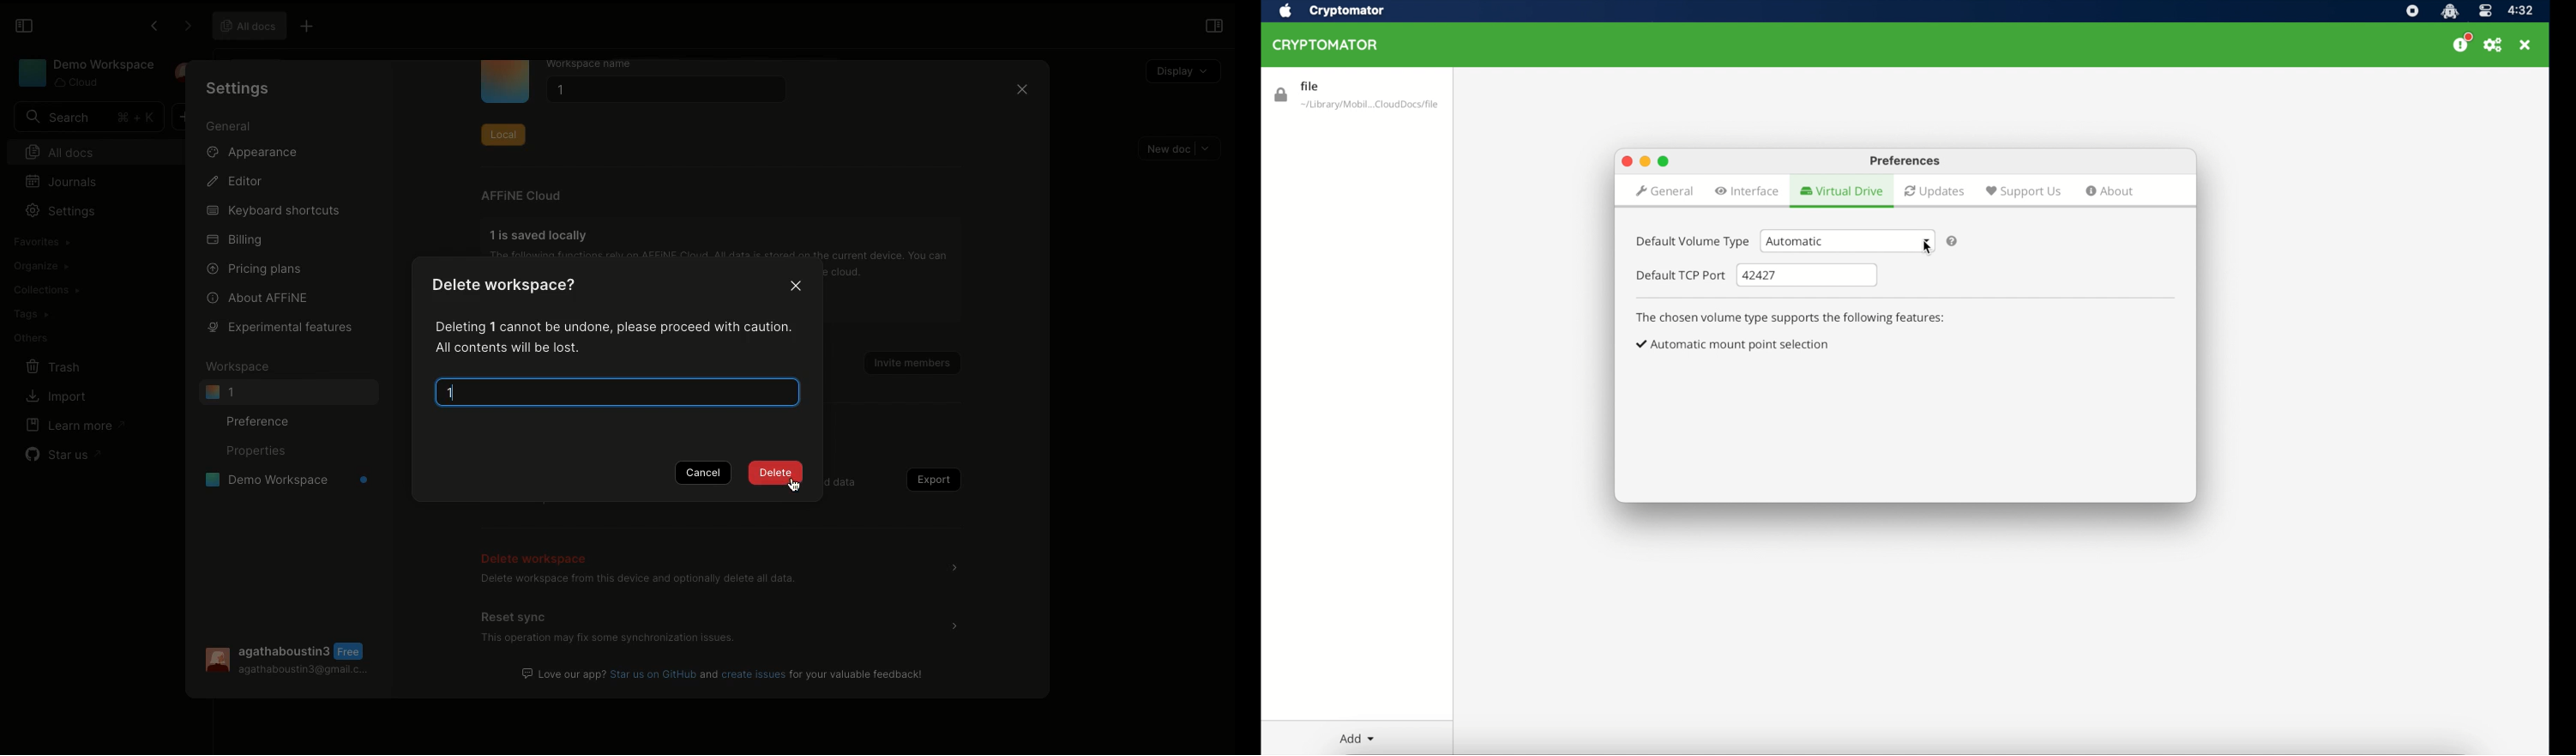 This screenshot has height=756, width=2576. What do you see at coordinates (304, 673) in the screenshot?
I see `agathaboustin3@gmail.c...` at bounding box center [304, 673].